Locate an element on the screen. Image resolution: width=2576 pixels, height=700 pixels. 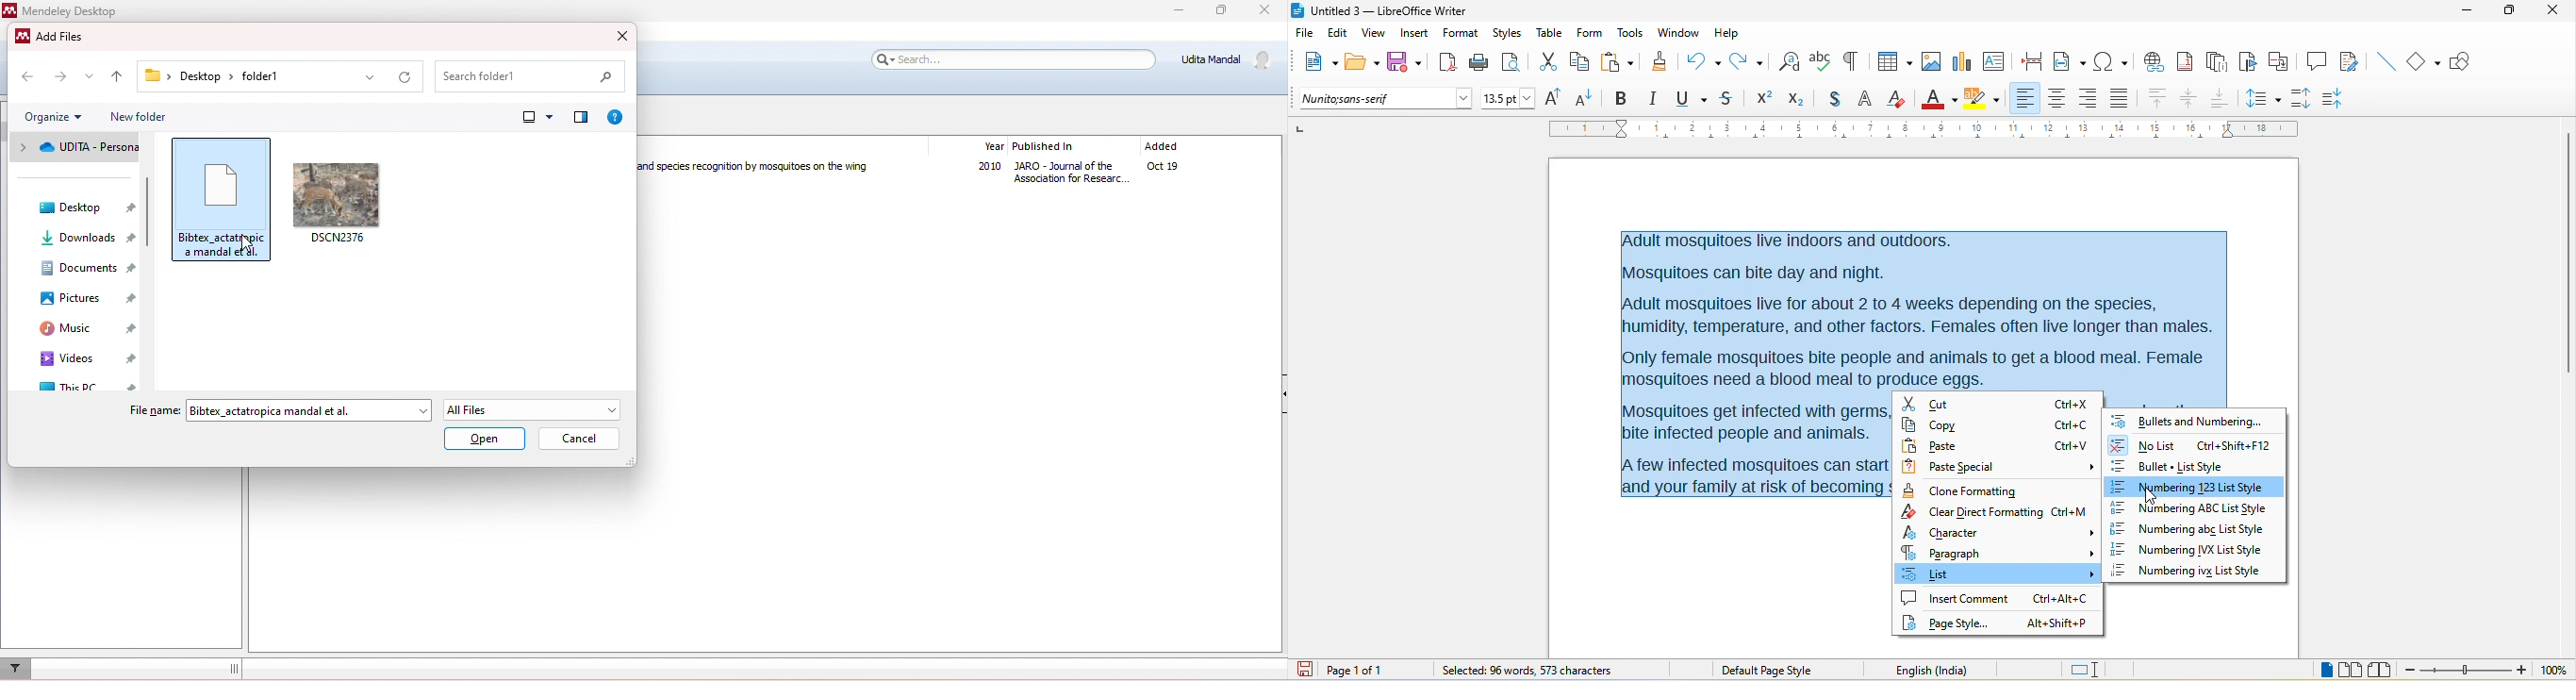
drop down is located at coordinates (91, 75).